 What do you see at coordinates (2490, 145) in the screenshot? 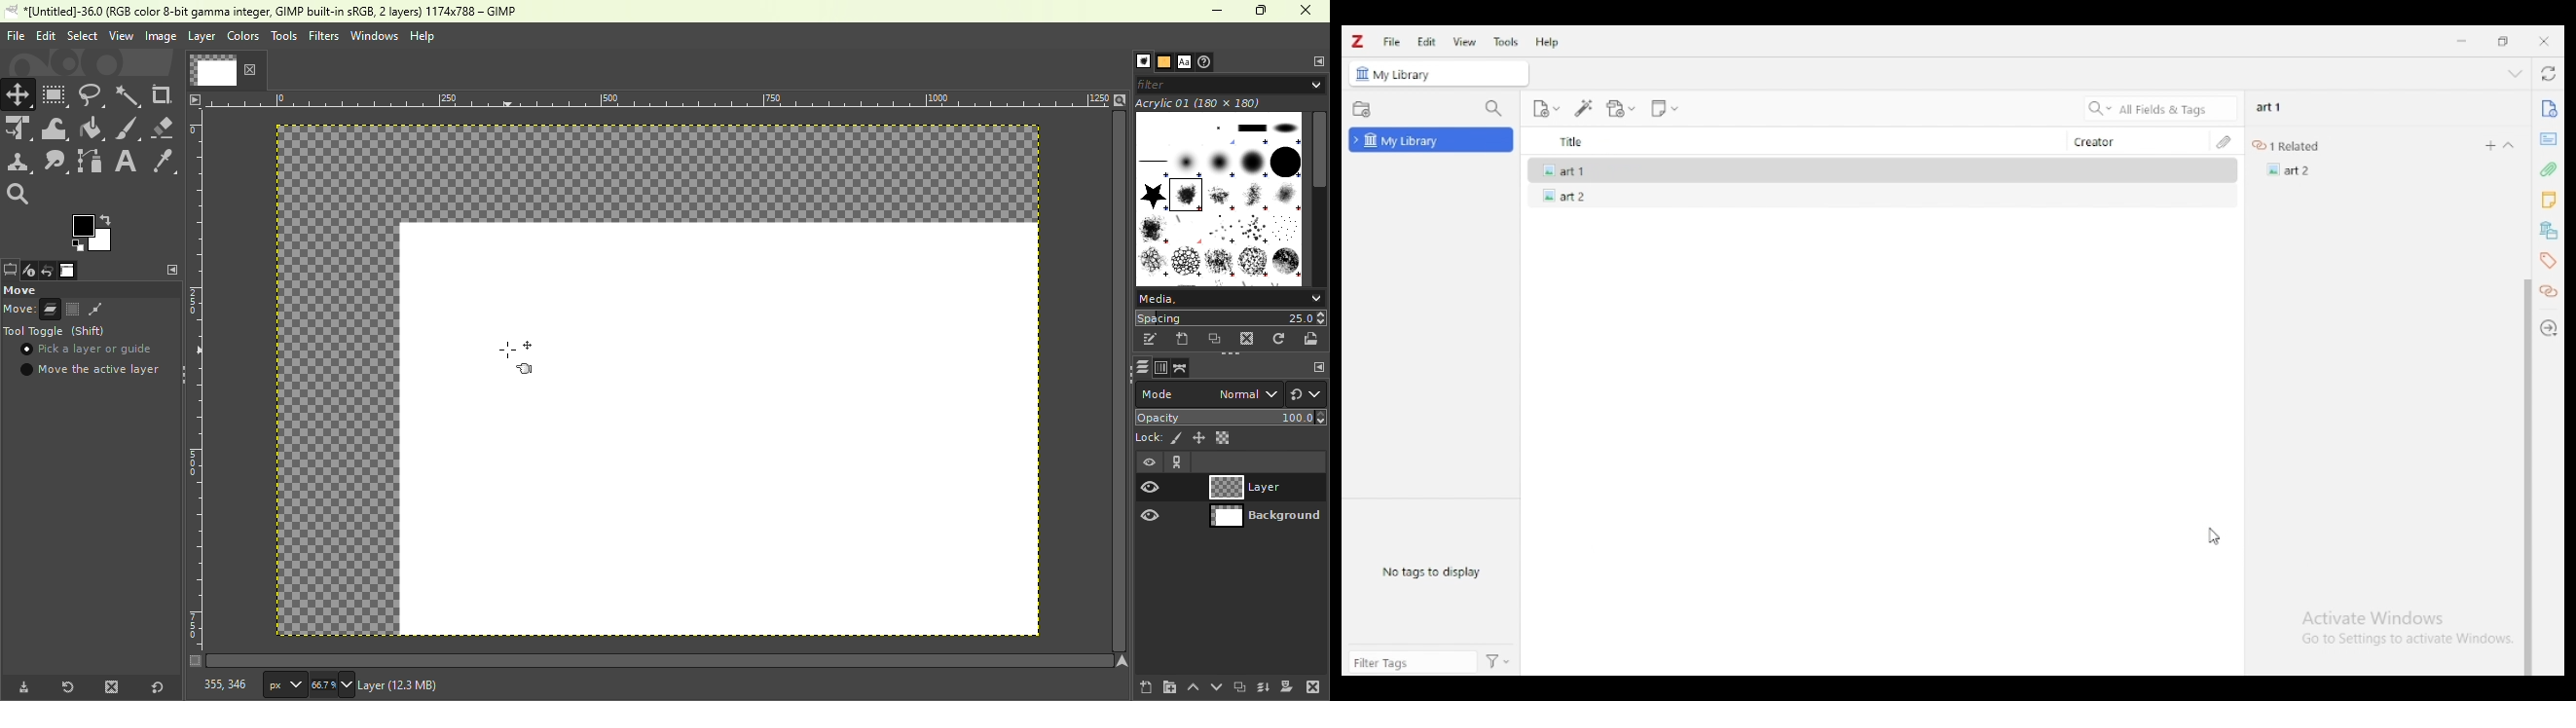
I see `add` at bounding box center [2490, 145].